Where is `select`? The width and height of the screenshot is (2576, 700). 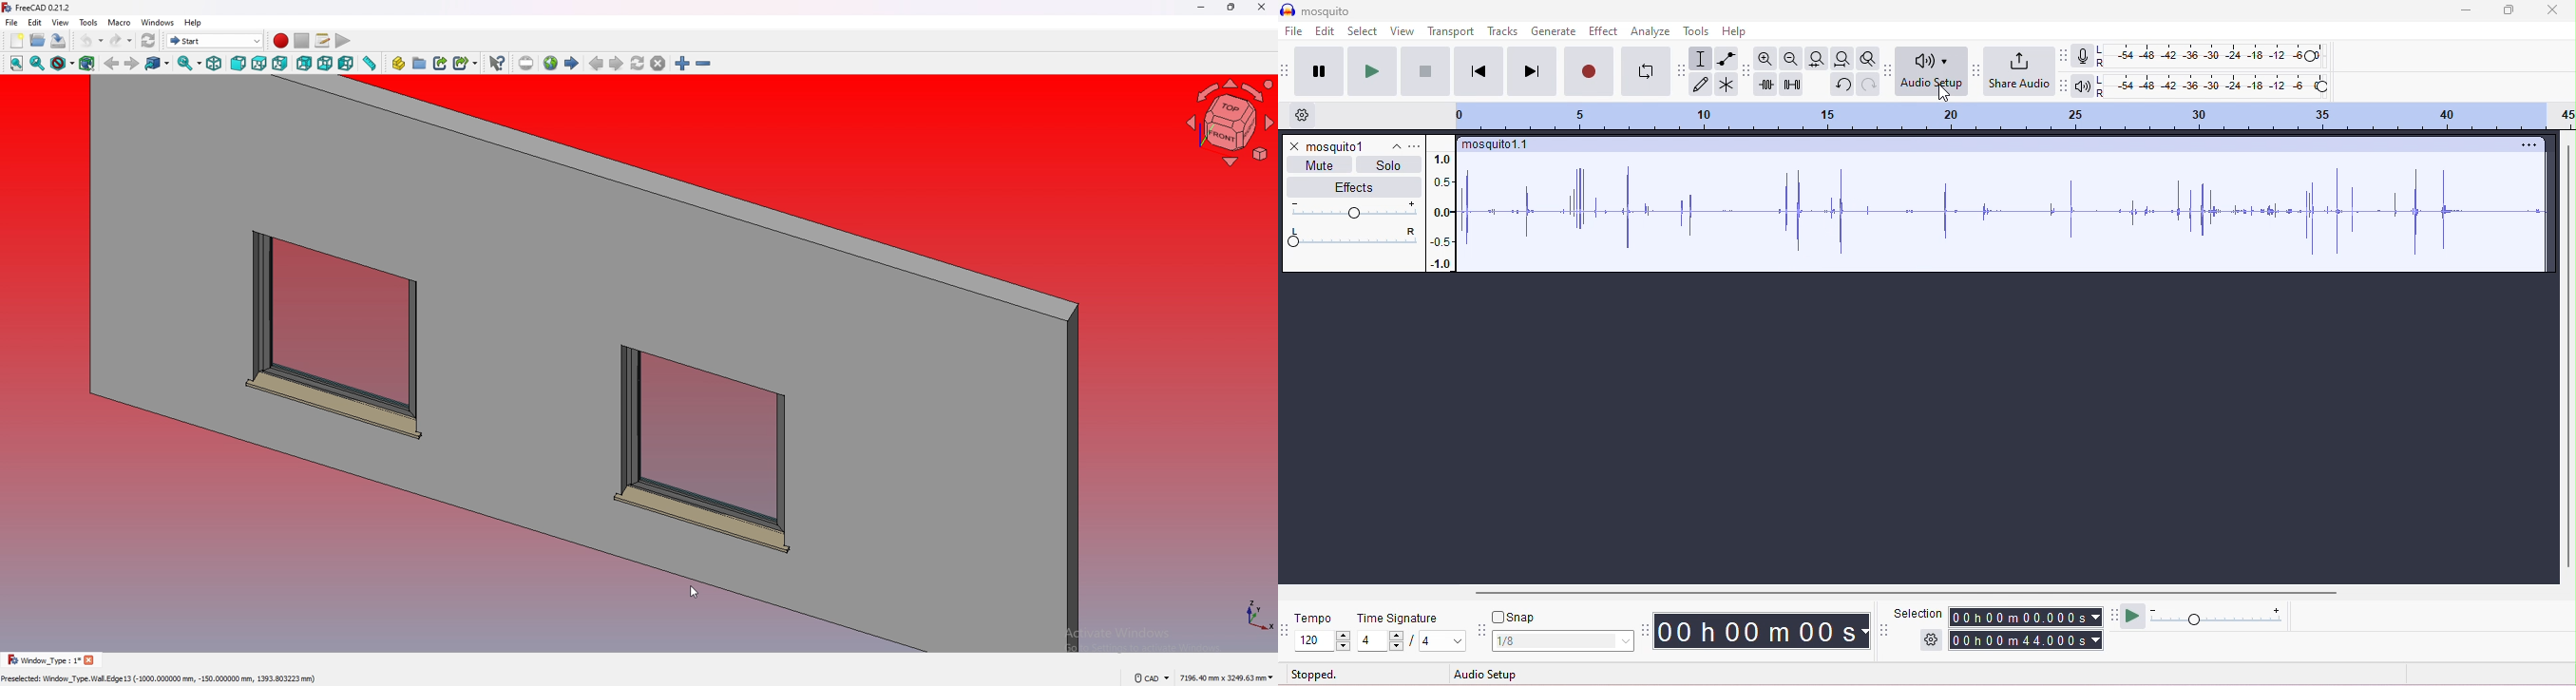 select is located at coordinates (1364, 32).